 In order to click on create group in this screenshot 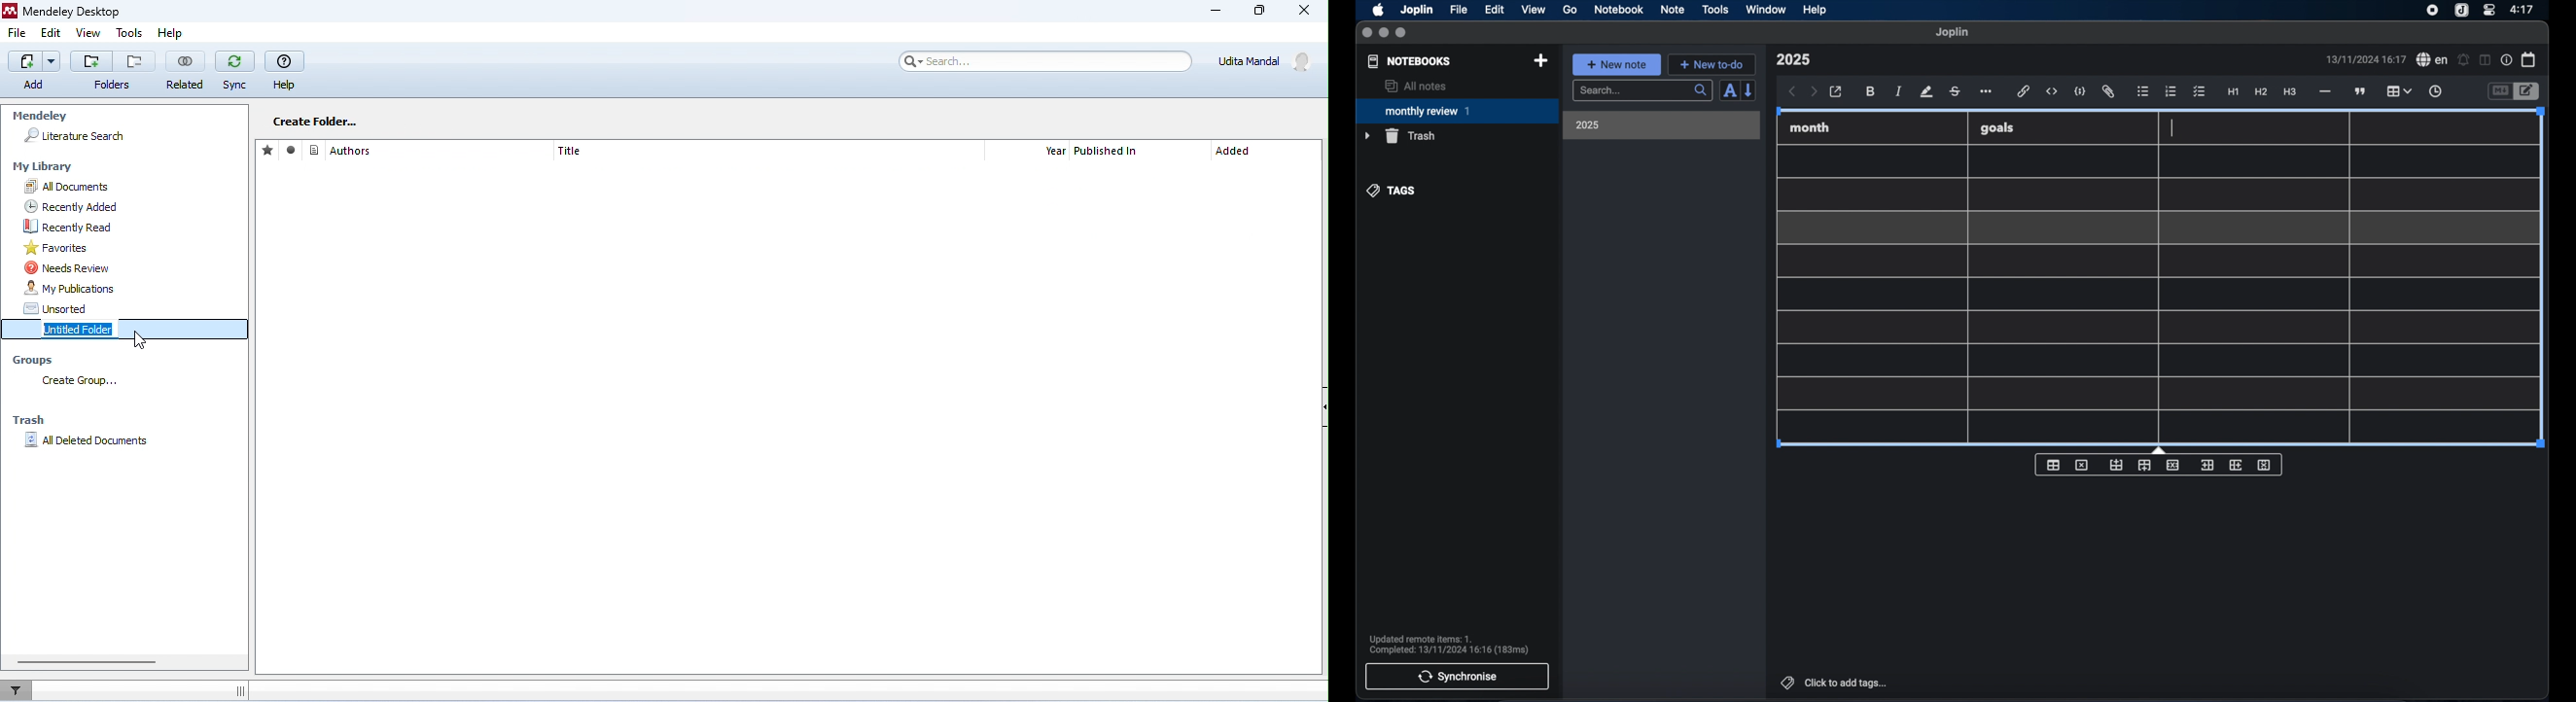, I will do `click(85, 382)`.